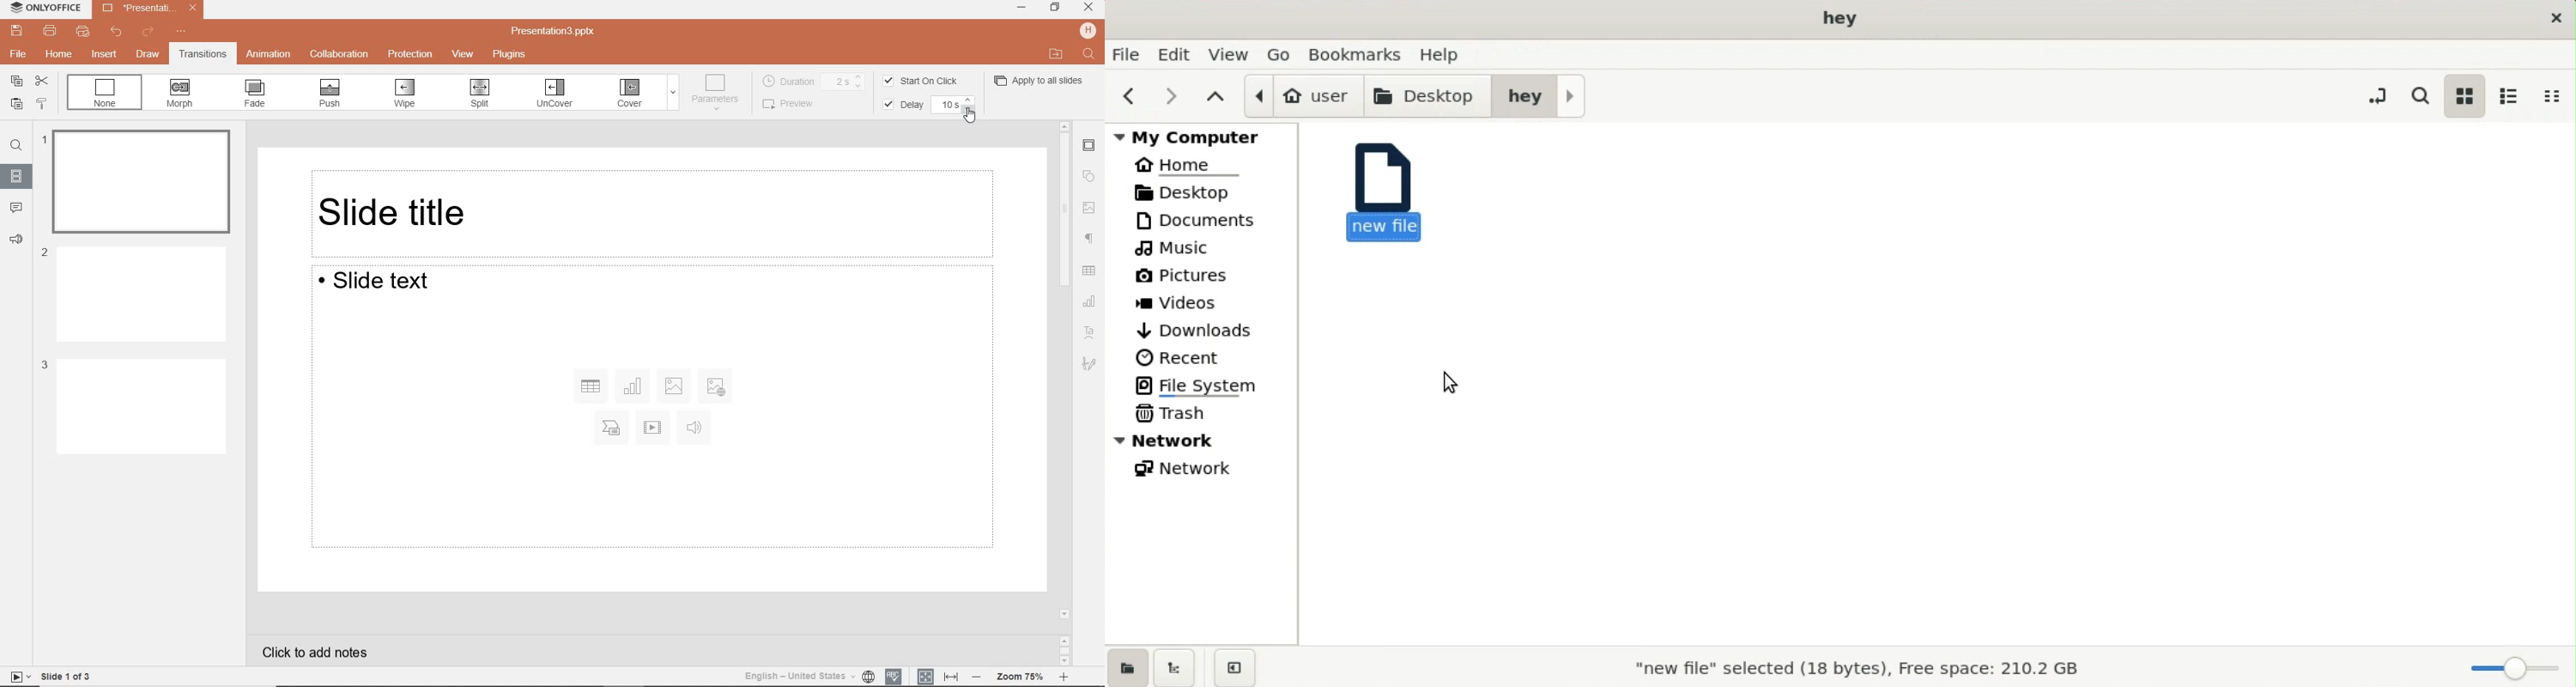 The width and height of the screenshot is (2576, 700). Describe the element at coordinates (718, 93) in the screenshot. I see `PARAMETERS` at that location.